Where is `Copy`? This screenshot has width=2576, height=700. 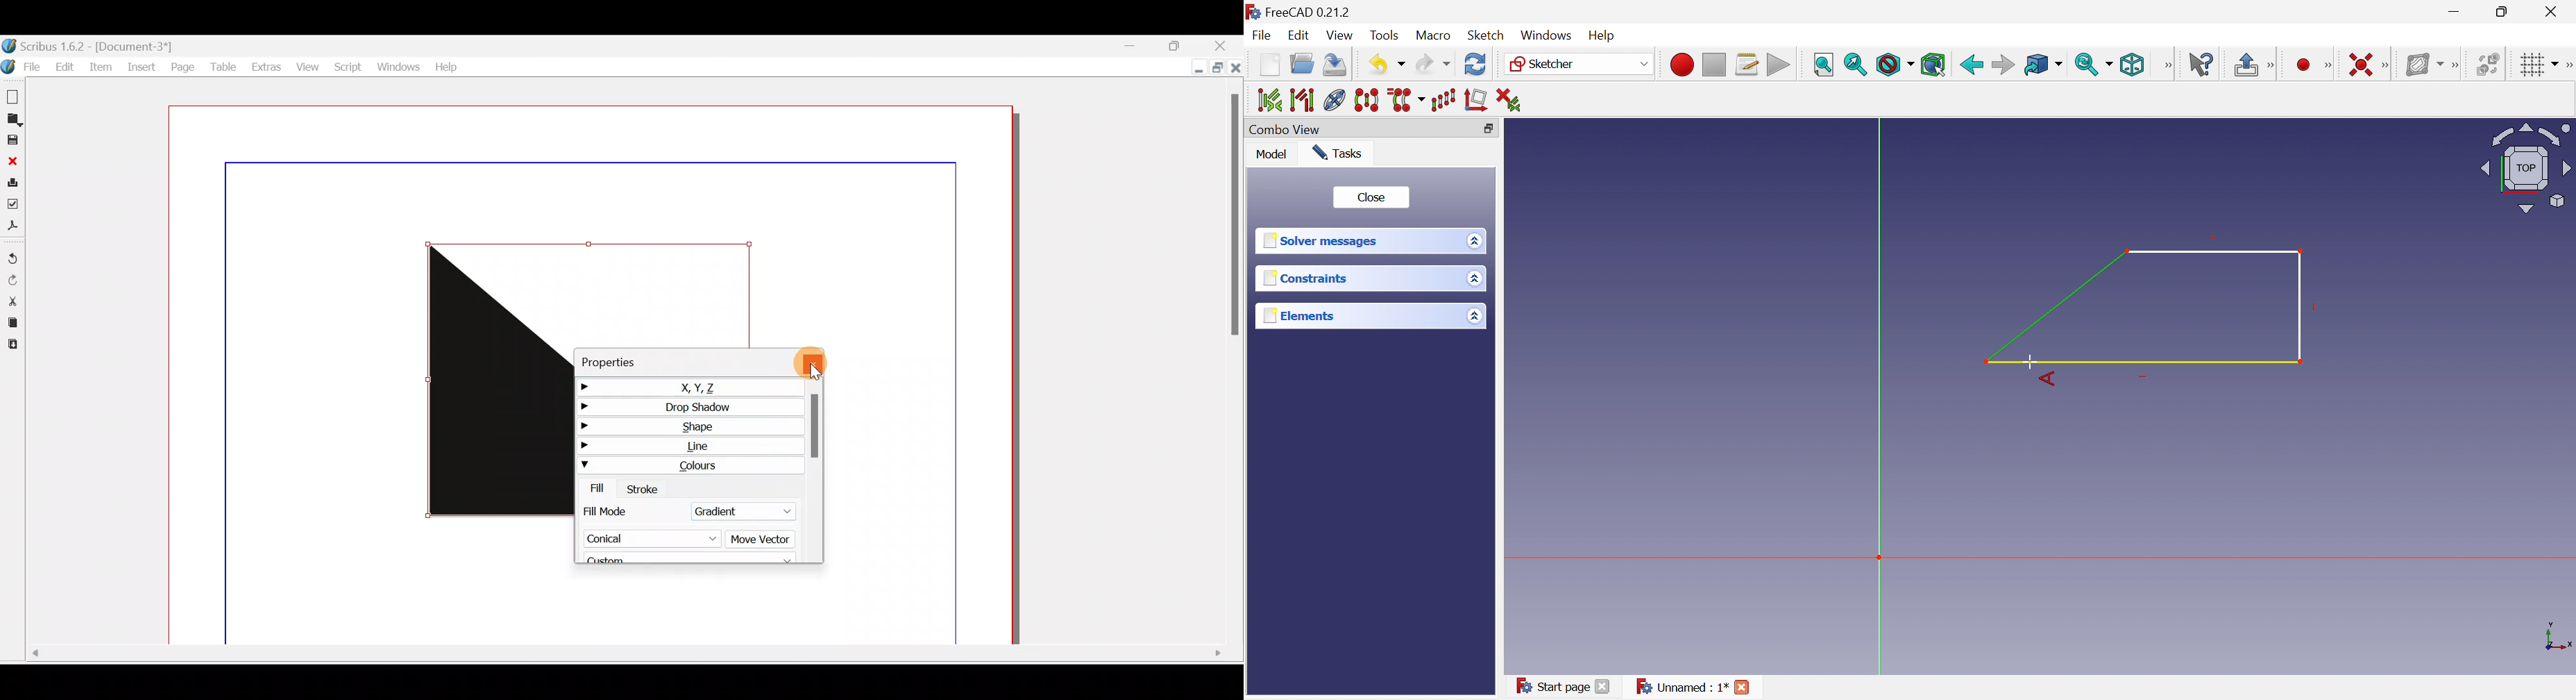 Copy is located at coordinates (12, 321).